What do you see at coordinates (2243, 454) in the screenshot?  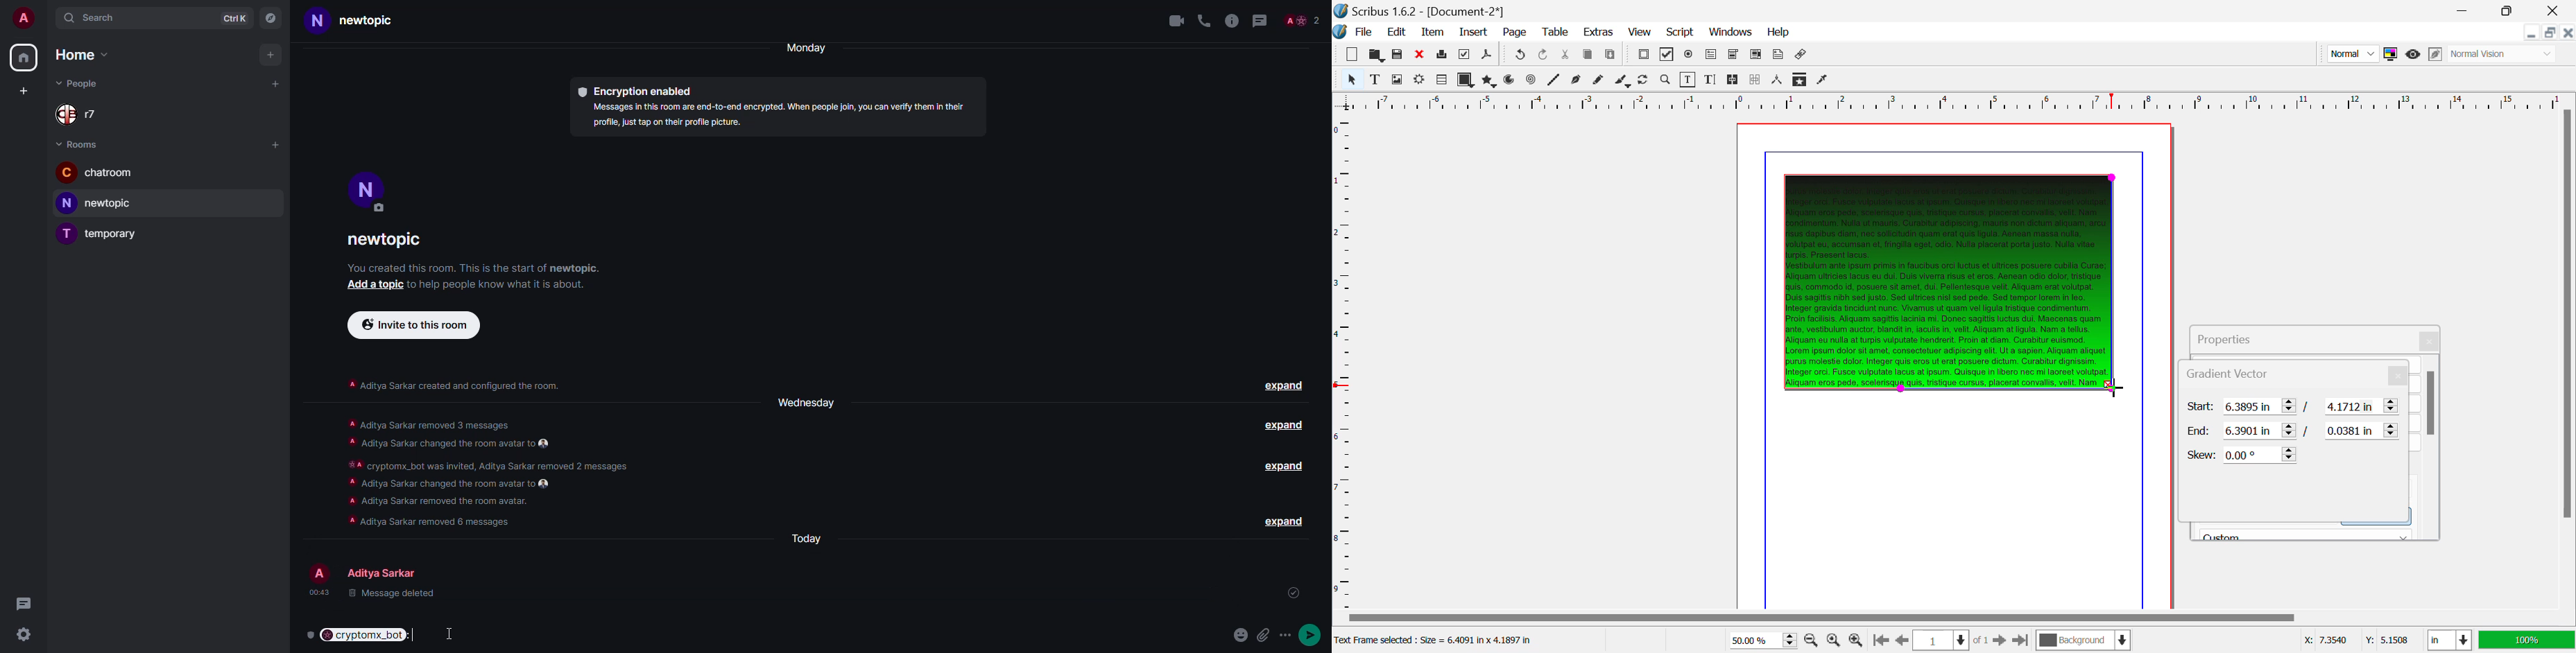 I see `Skew` at bounding box center [2243, 454].